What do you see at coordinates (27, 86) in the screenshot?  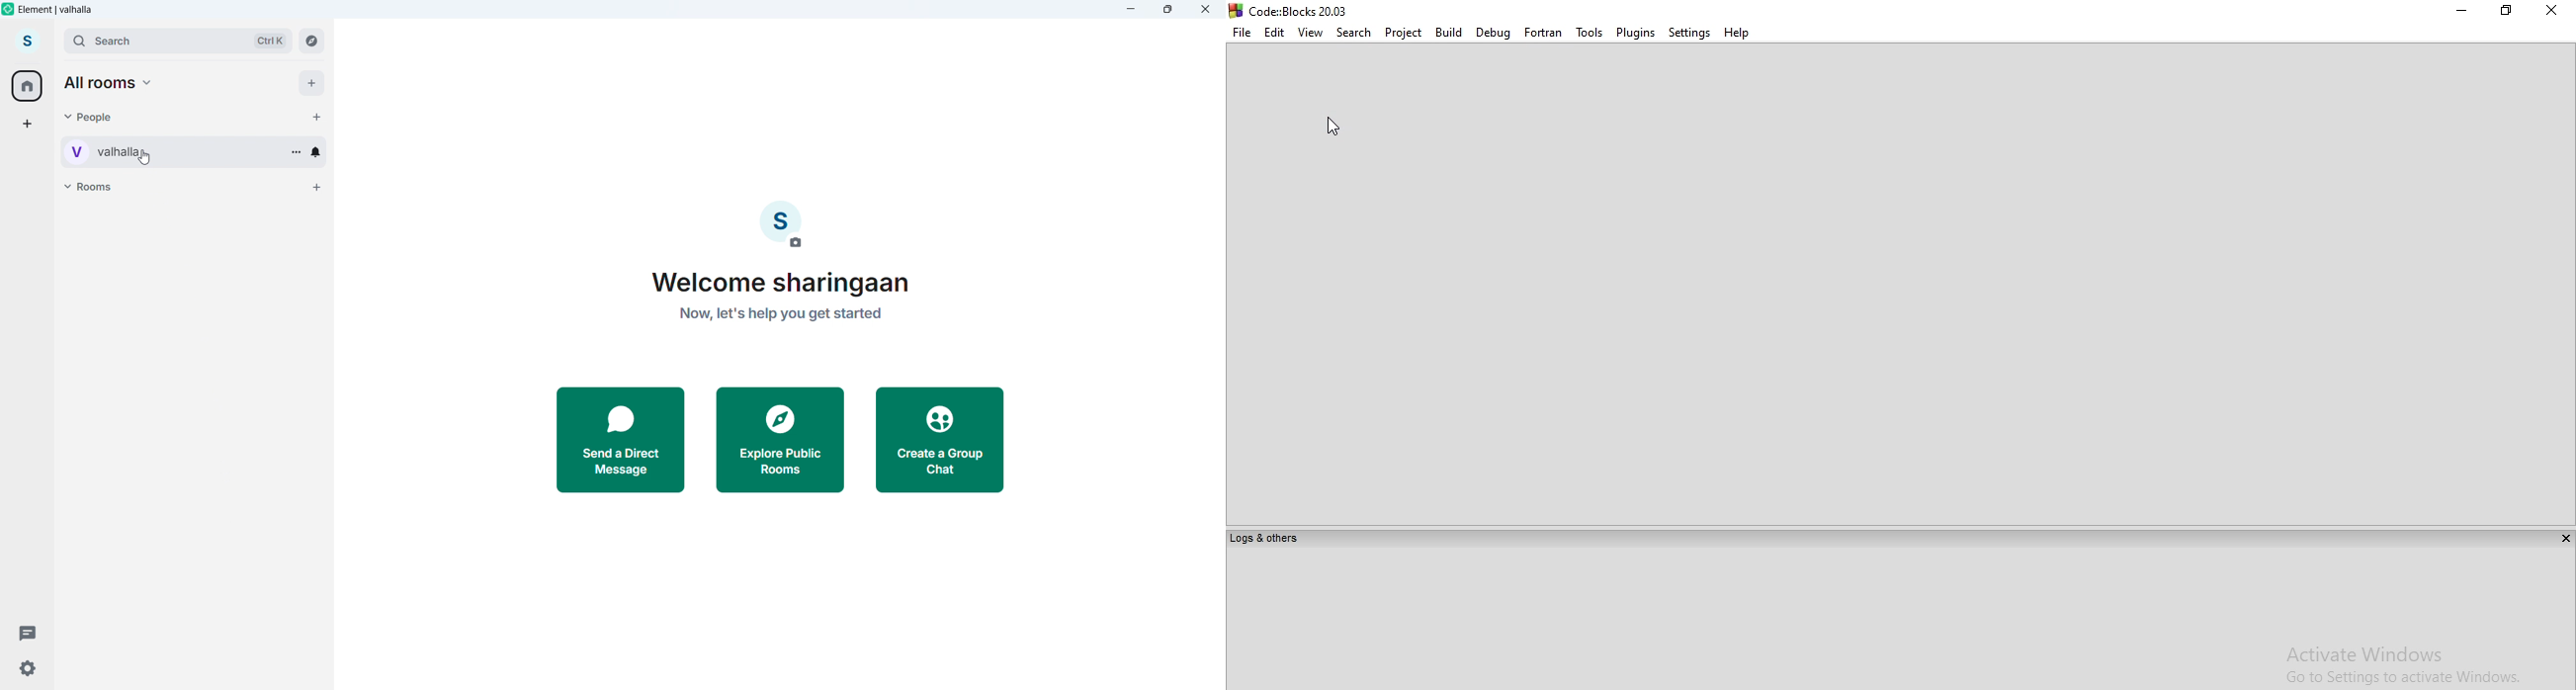 I see `home` at bounding box center [27, 86].